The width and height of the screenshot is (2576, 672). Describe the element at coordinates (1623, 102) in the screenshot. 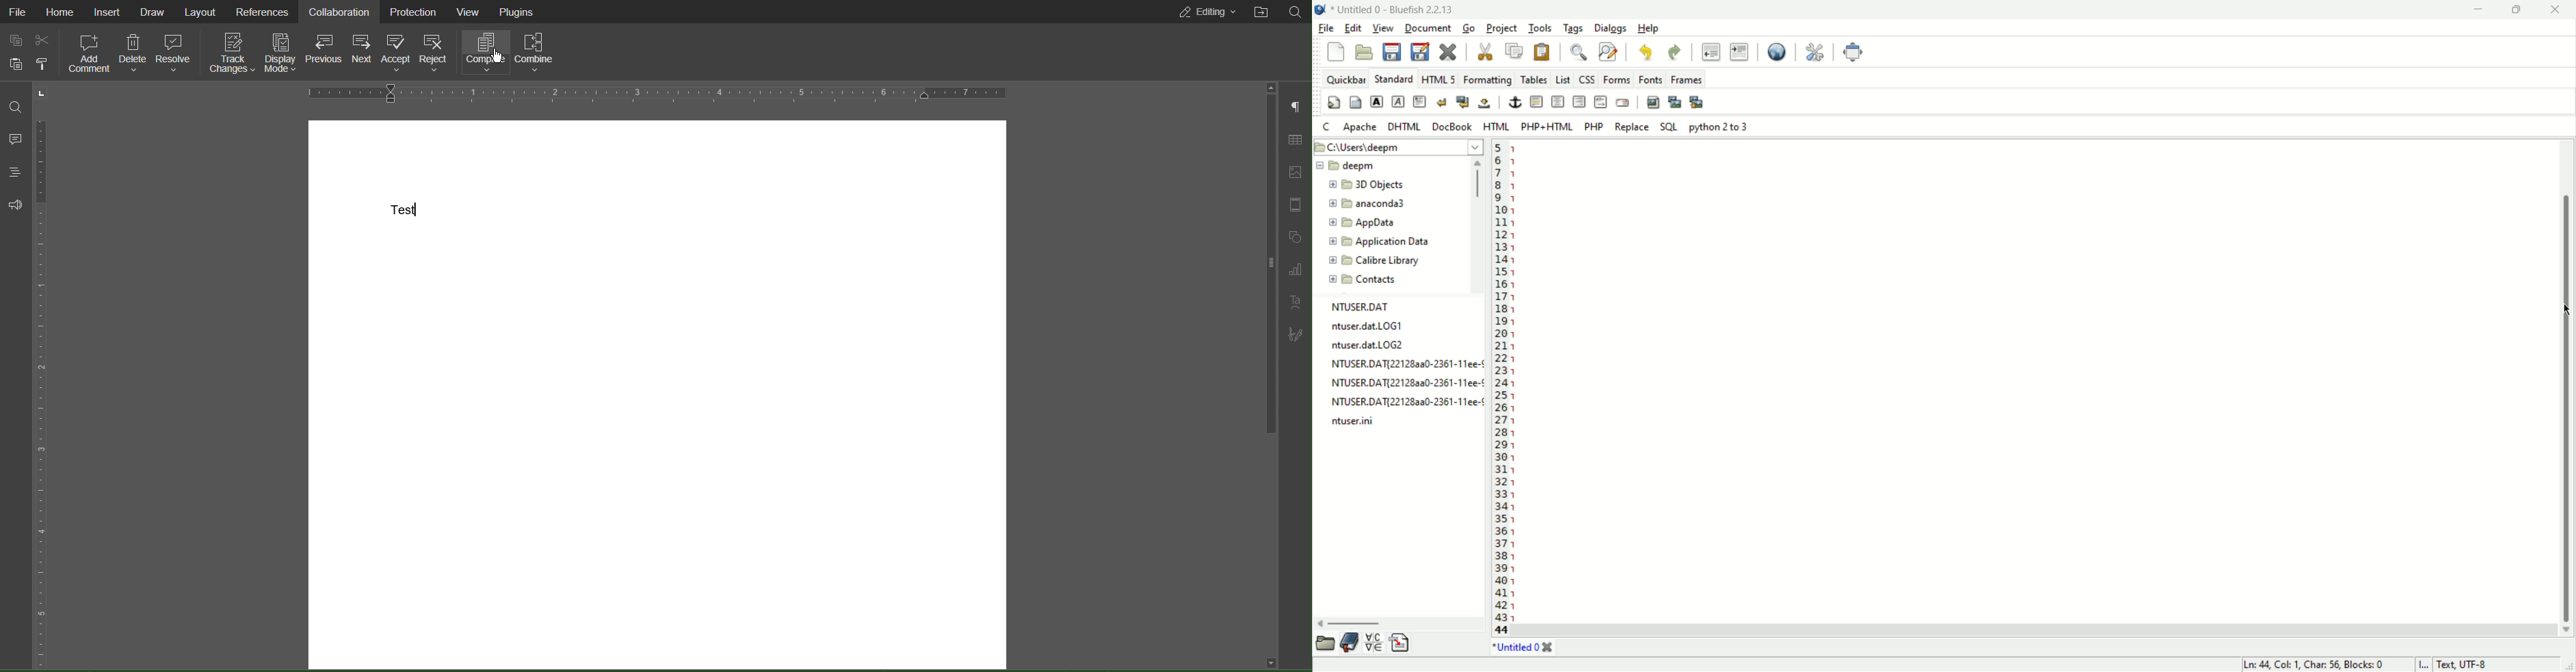

I see `email` at that location.